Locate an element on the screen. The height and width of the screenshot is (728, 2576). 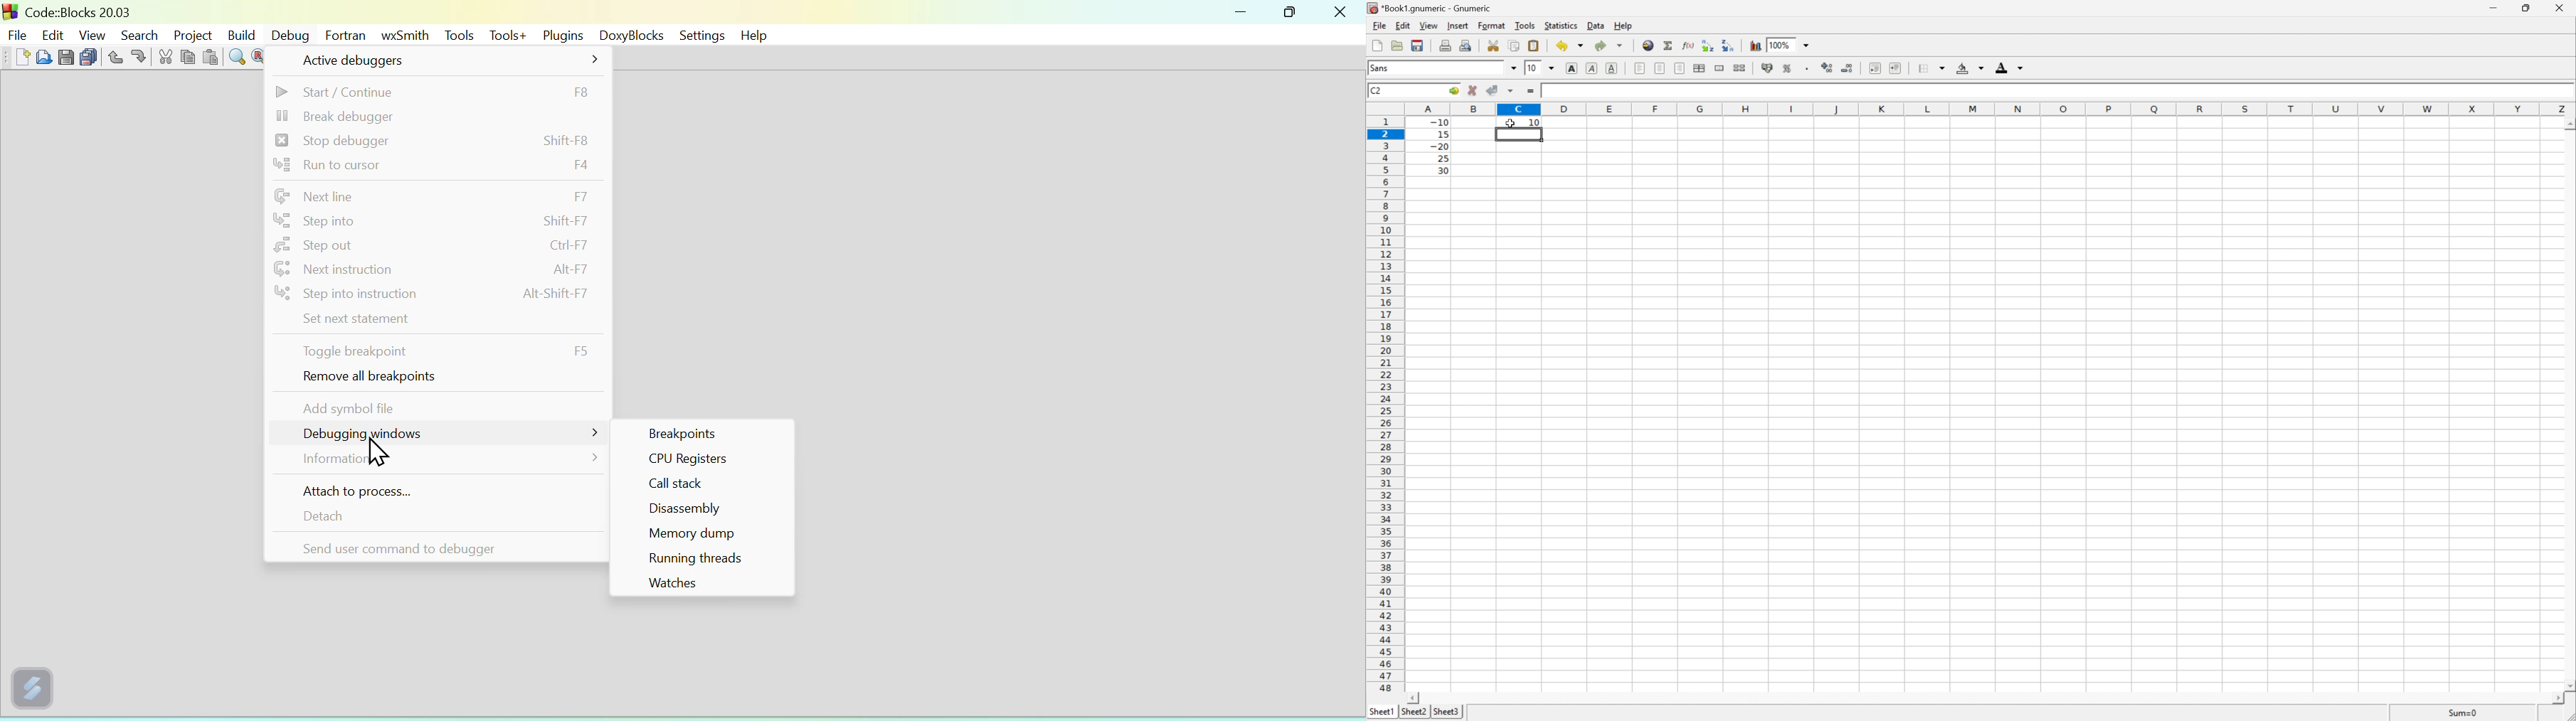
step into is located at coordinates (435, 221).